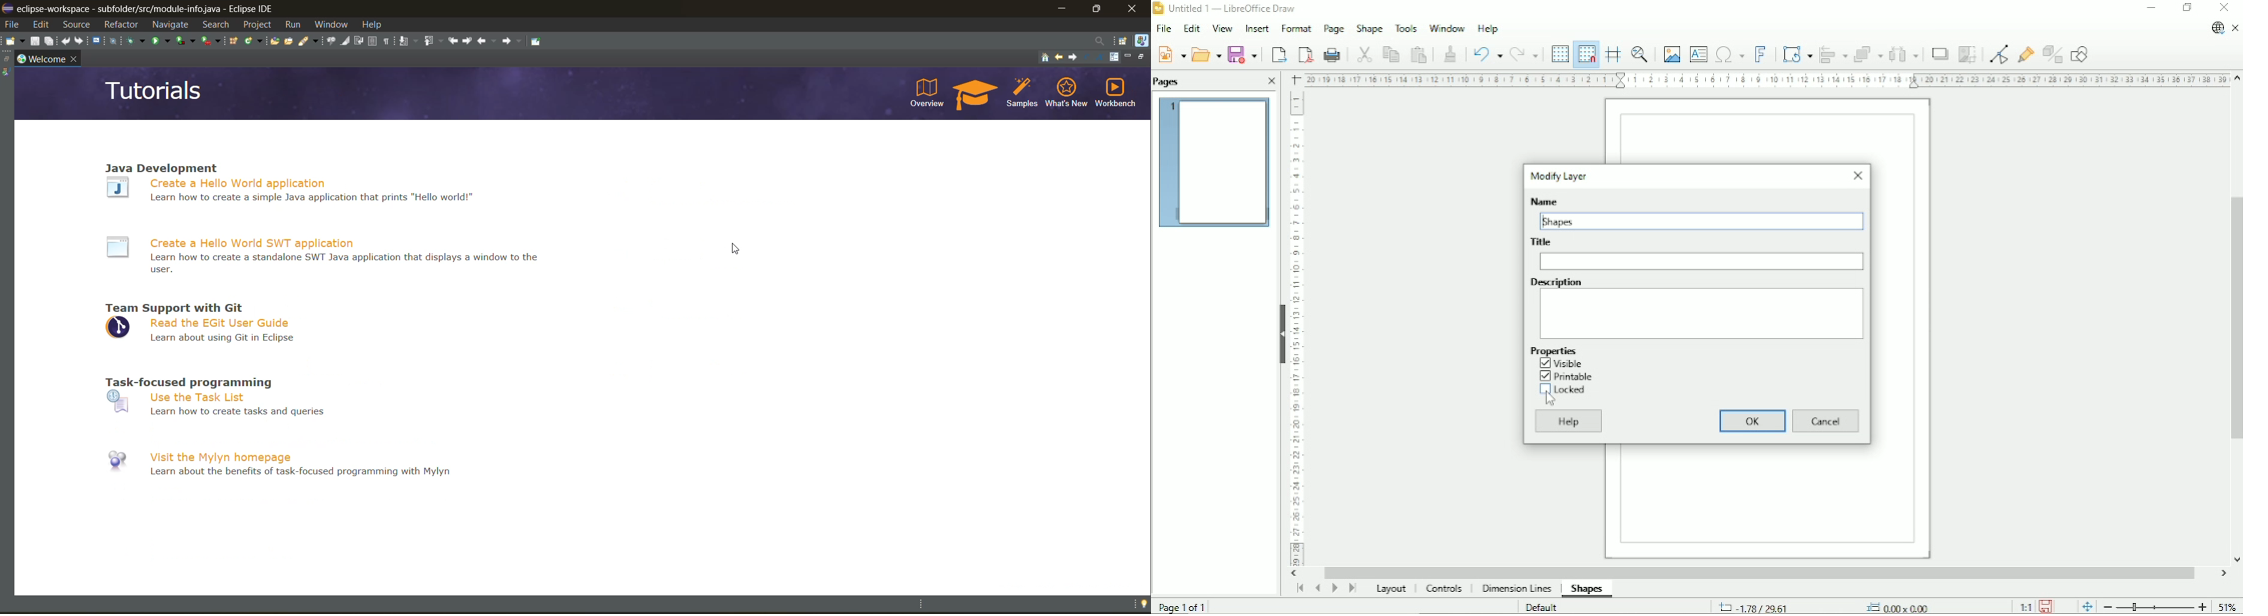  I want to click on OK, so click(1753, 420).